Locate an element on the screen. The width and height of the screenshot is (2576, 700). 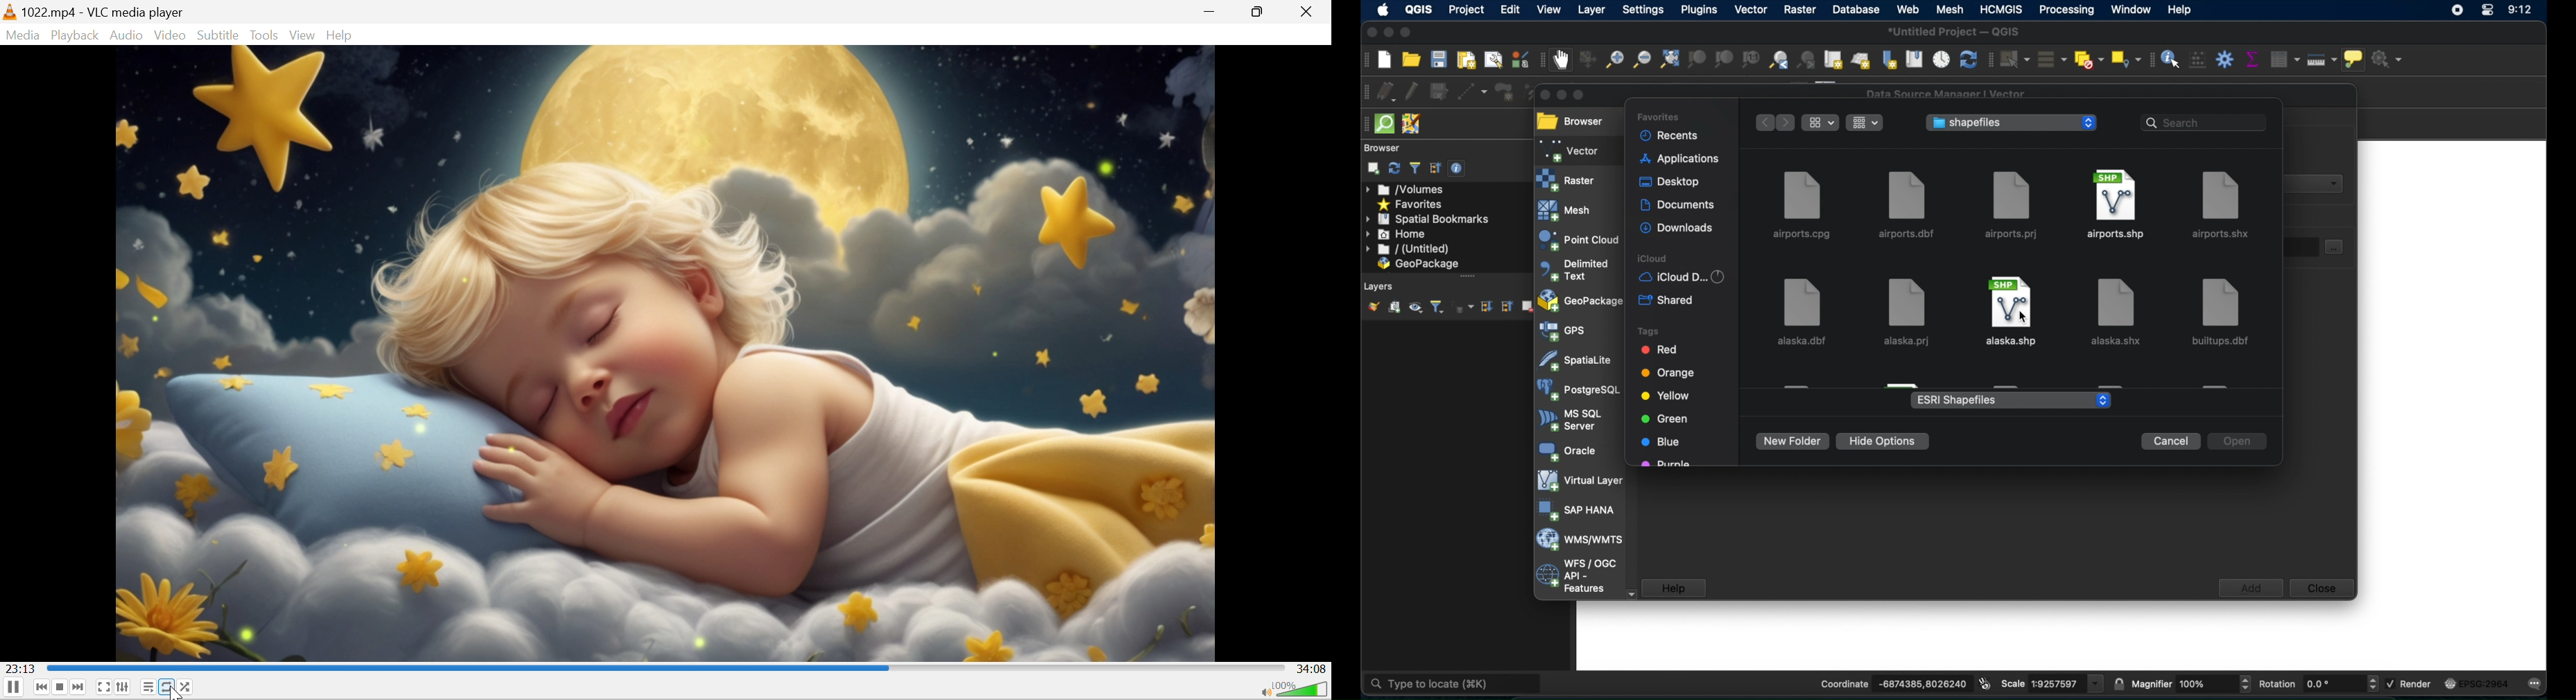
toggle extents and mouse display position is located at coordinates (1984, 682).